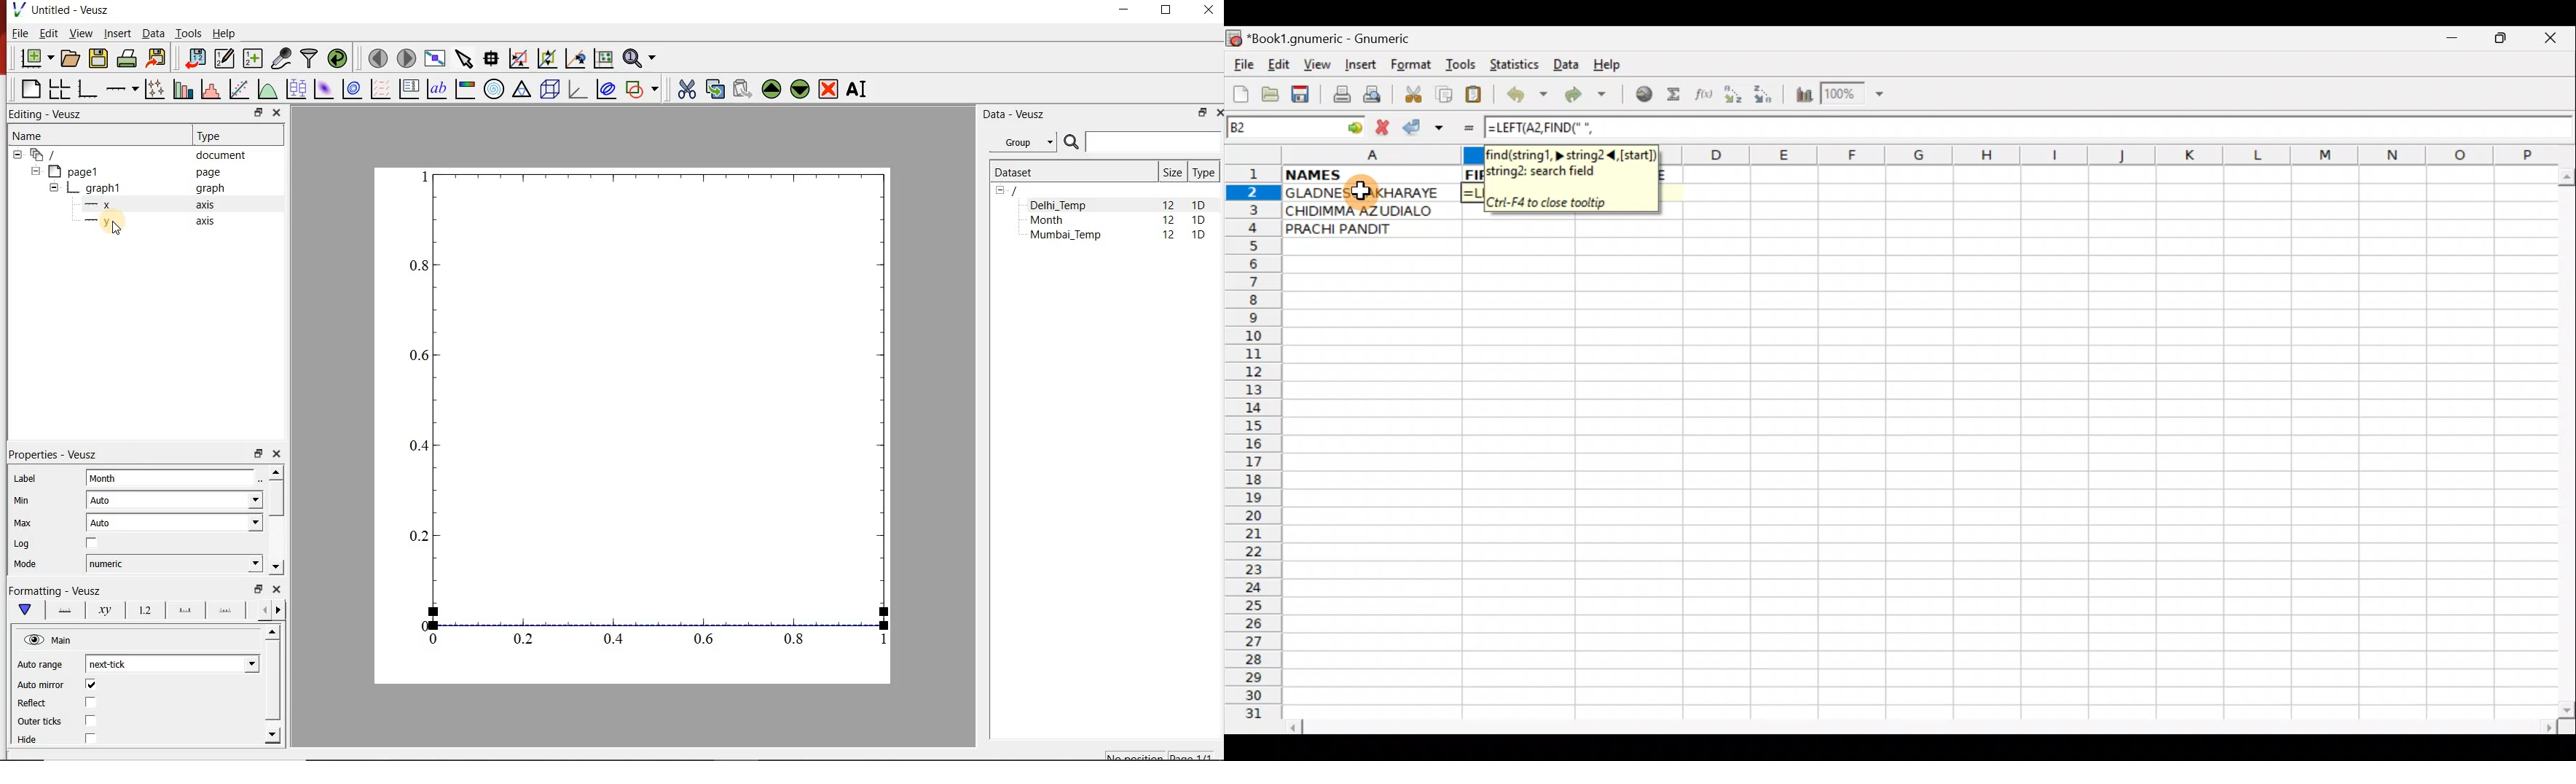 Image resolution: width=2576 pixels, height=784 pixels. What do you see at coordinates (686, 89) in the screenshot?
I see `cut the selected widget` at bounding box center [686, 89].